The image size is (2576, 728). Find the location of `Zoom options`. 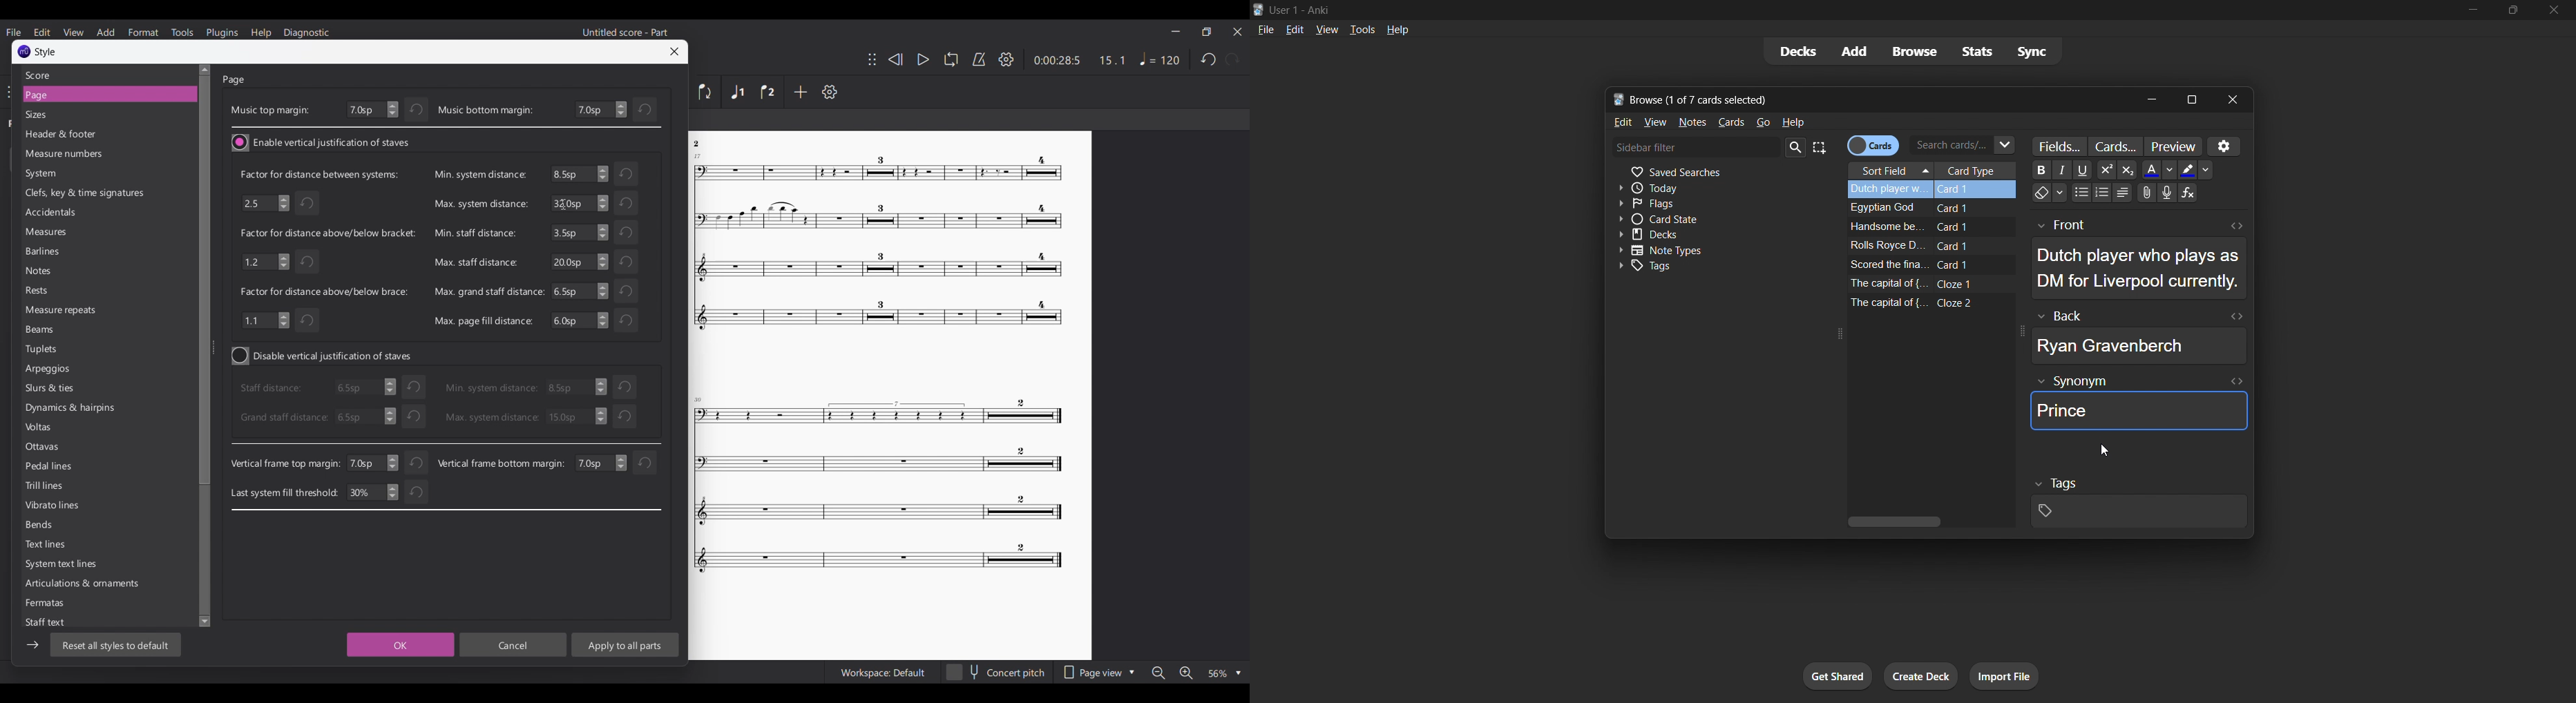

Zoom options is located at coordinates (1225, 673).